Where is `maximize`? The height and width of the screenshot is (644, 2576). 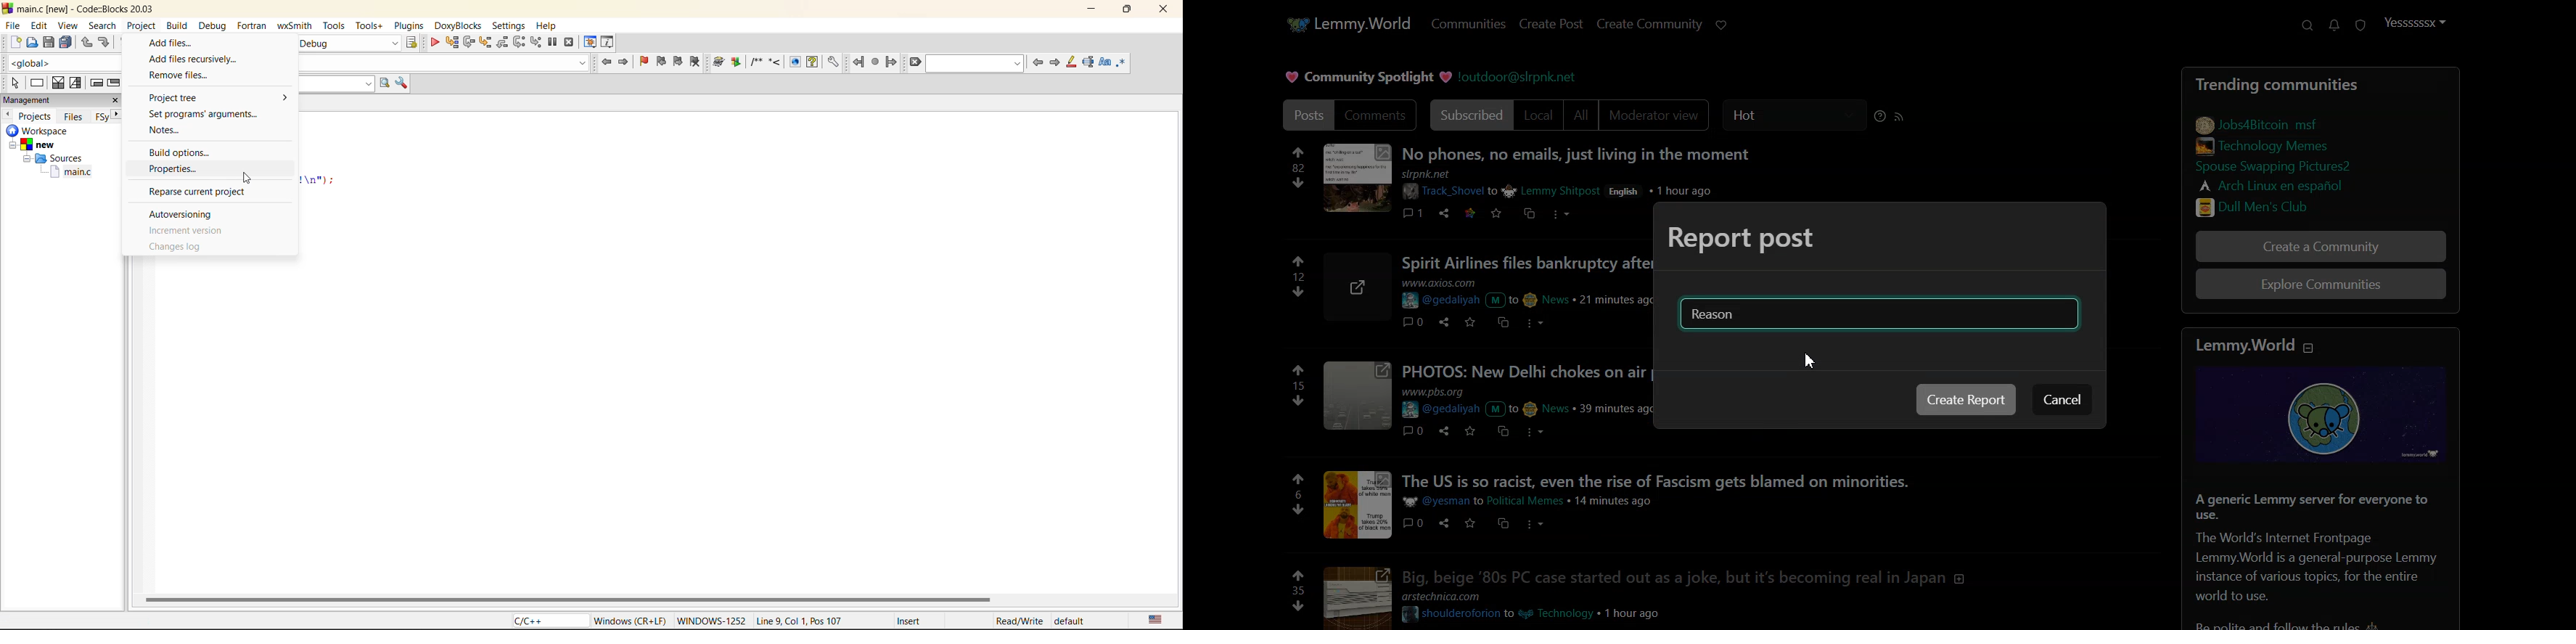 maximize is located at coordinates (1131, 11).